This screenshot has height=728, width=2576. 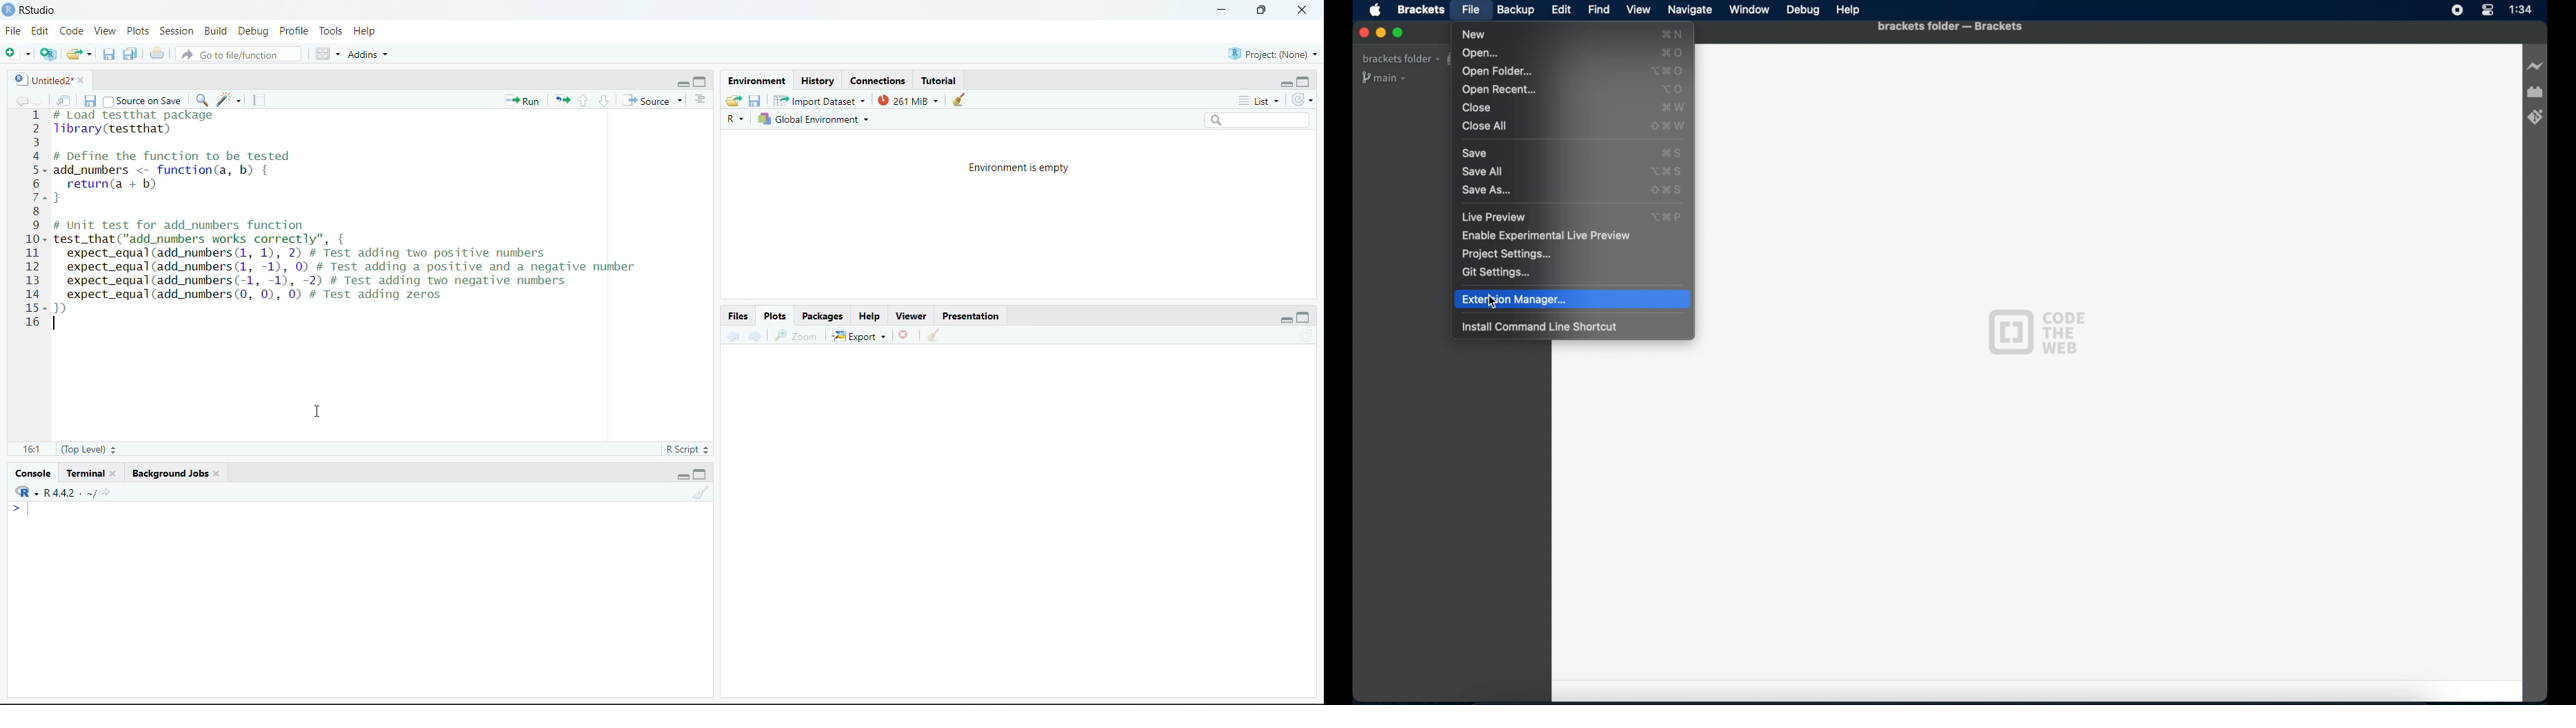 I want to click on Re-run the previous code, so click(x=560, y=99).